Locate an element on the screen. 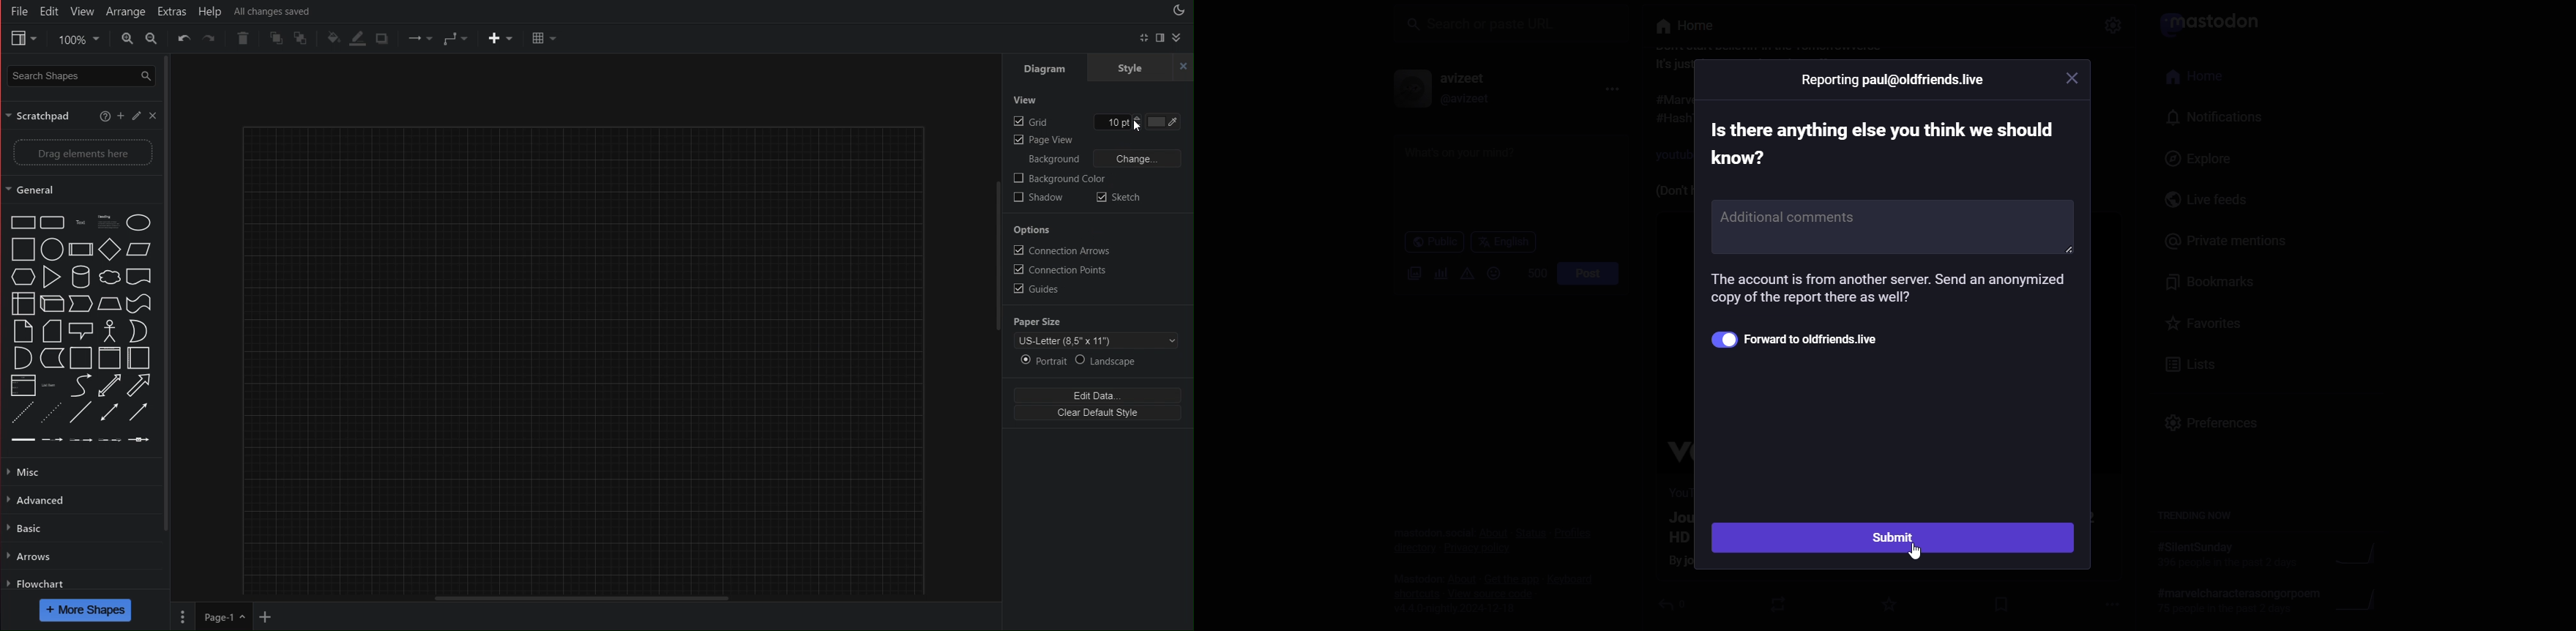 The width and height of the screenshot is (2576, 644). Fill Color is located at coordinates (333, 40).